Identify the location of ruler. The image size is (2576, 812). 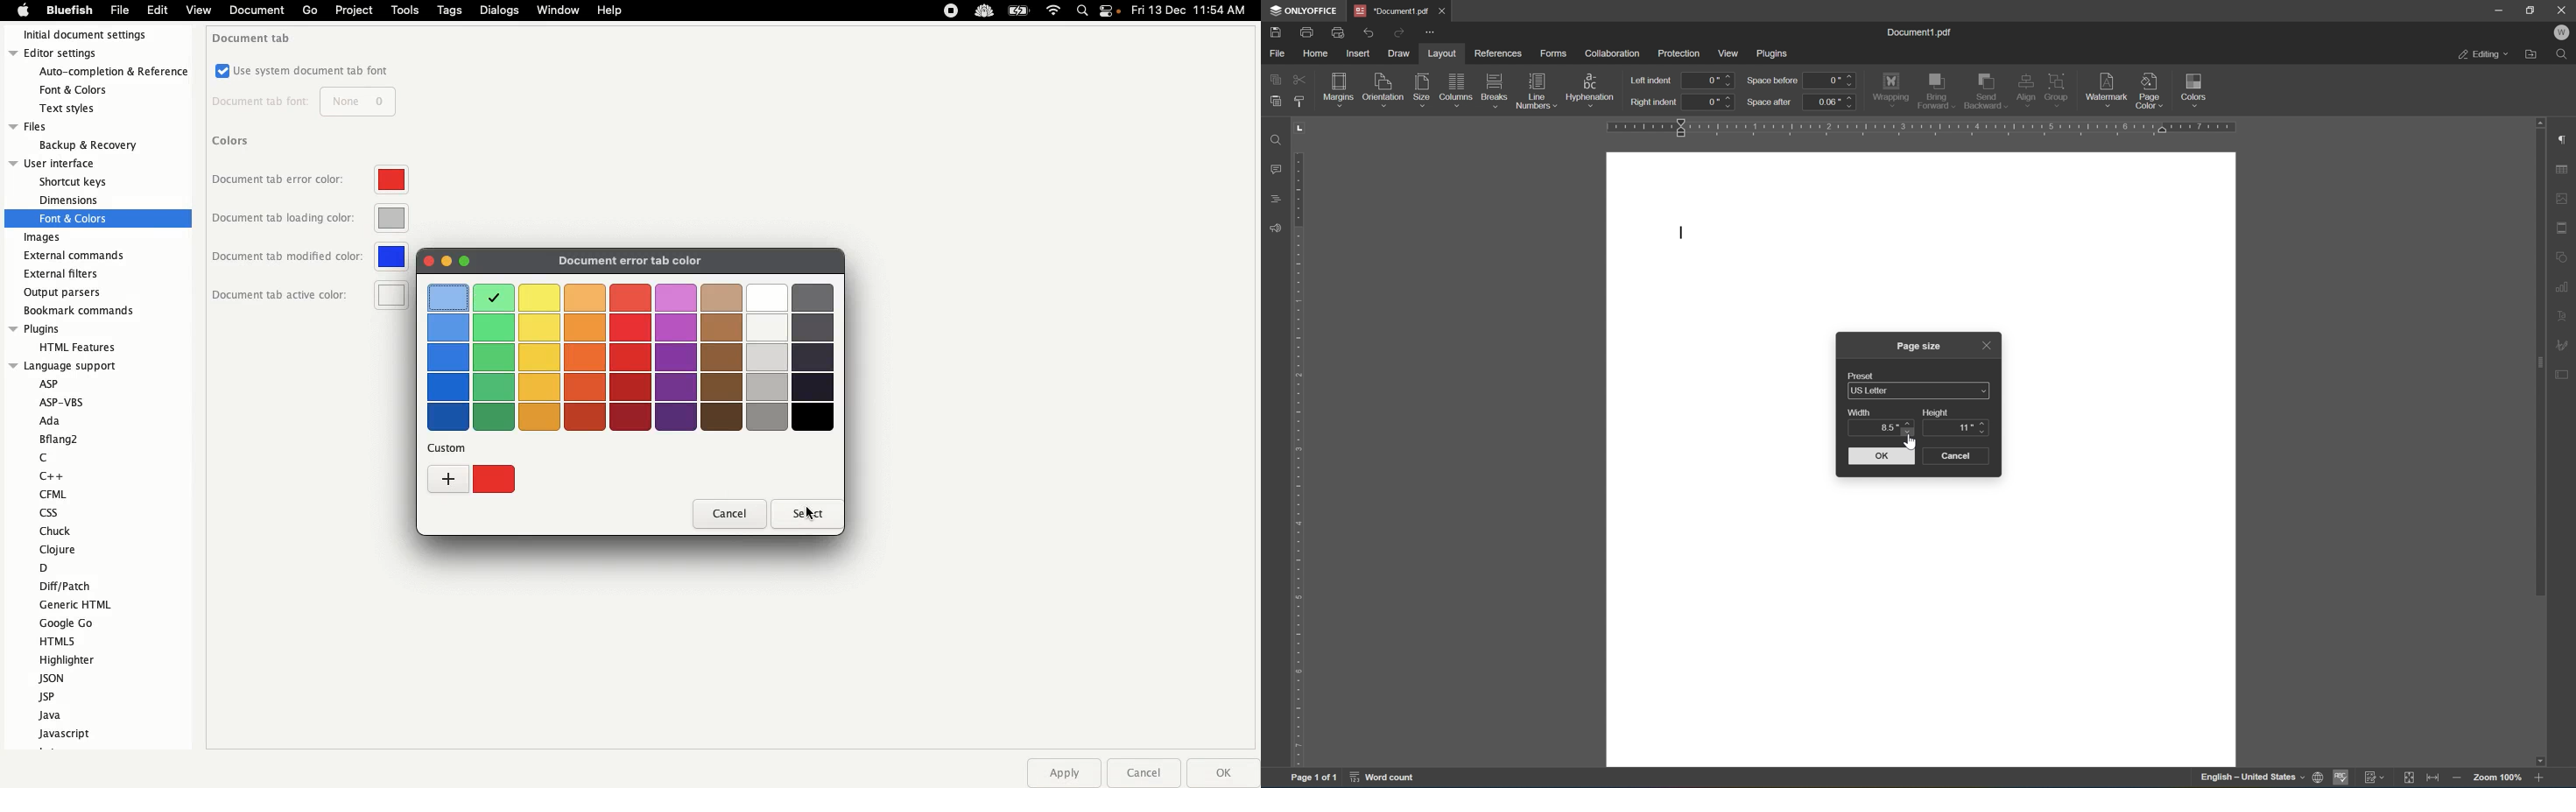
(1924, 128).